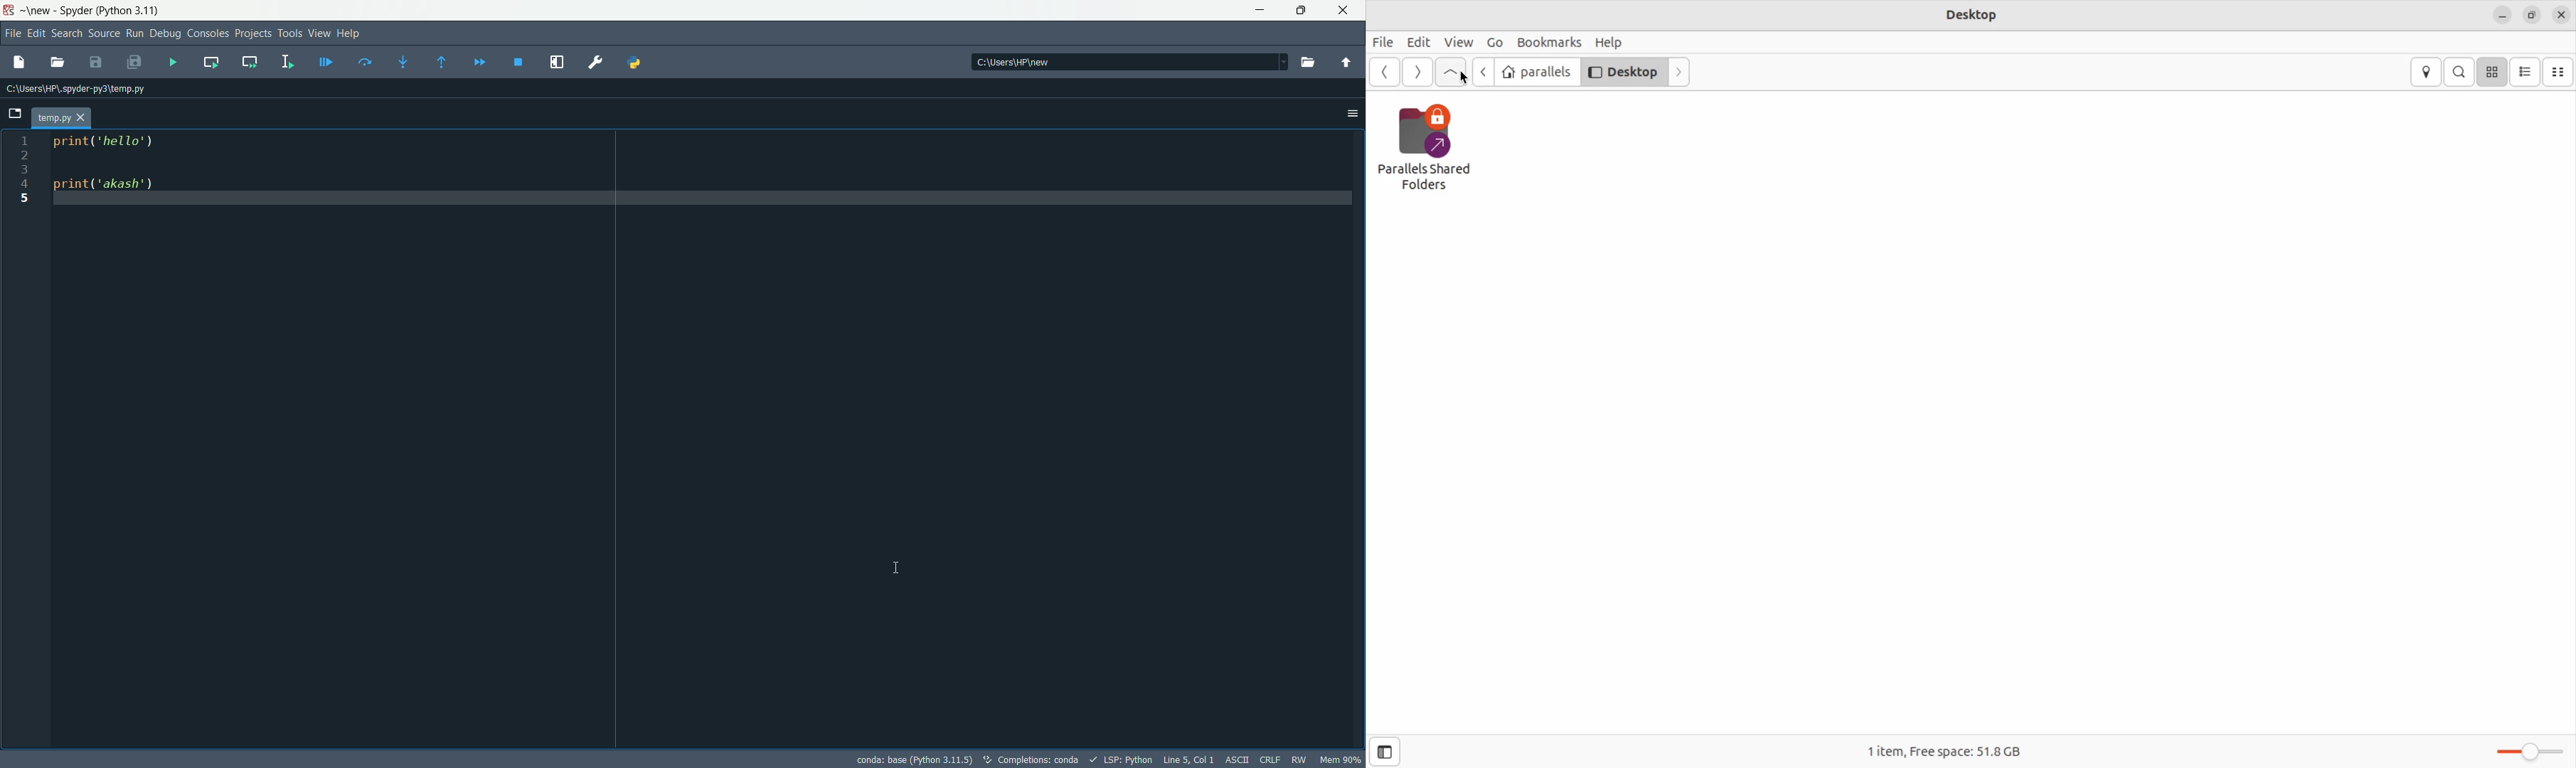 Image resolution: width=2576 pixels, height=784 pixels. I want to click on file encoding, so click(1238, 759).